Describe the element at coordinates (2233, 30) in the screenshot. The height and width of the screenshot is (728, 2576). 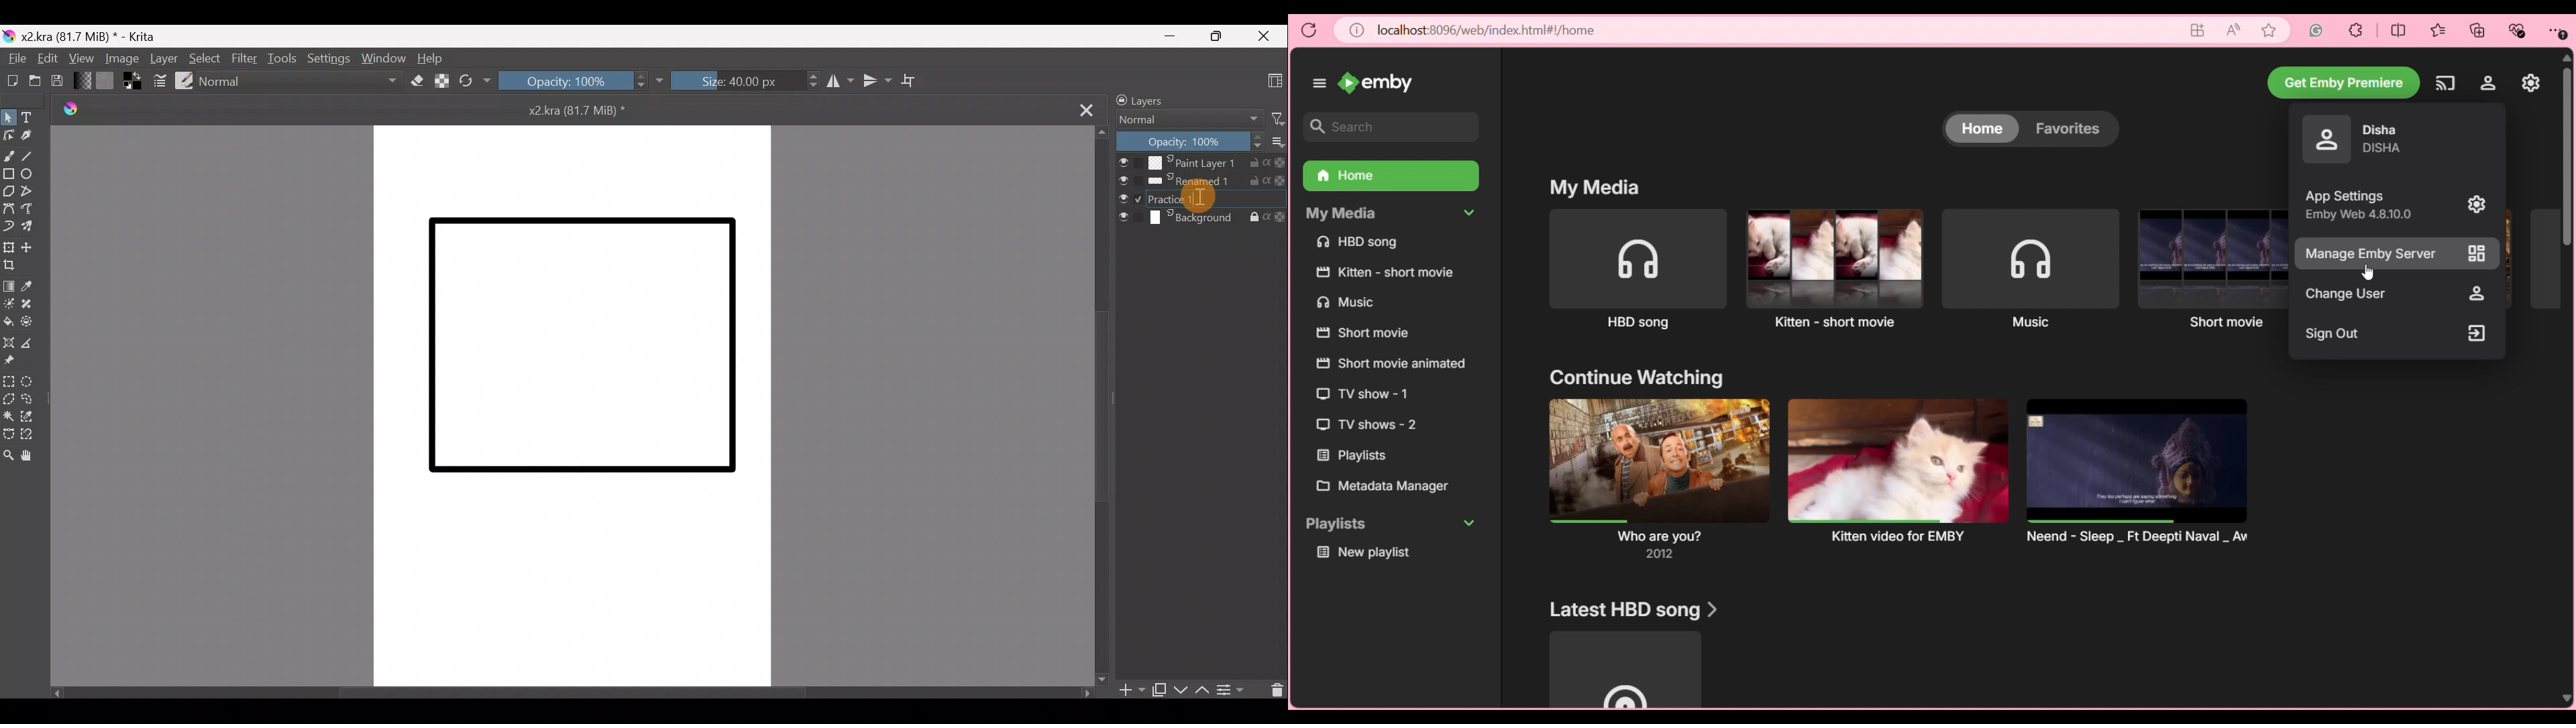
I see `Read aloud page` at that location.